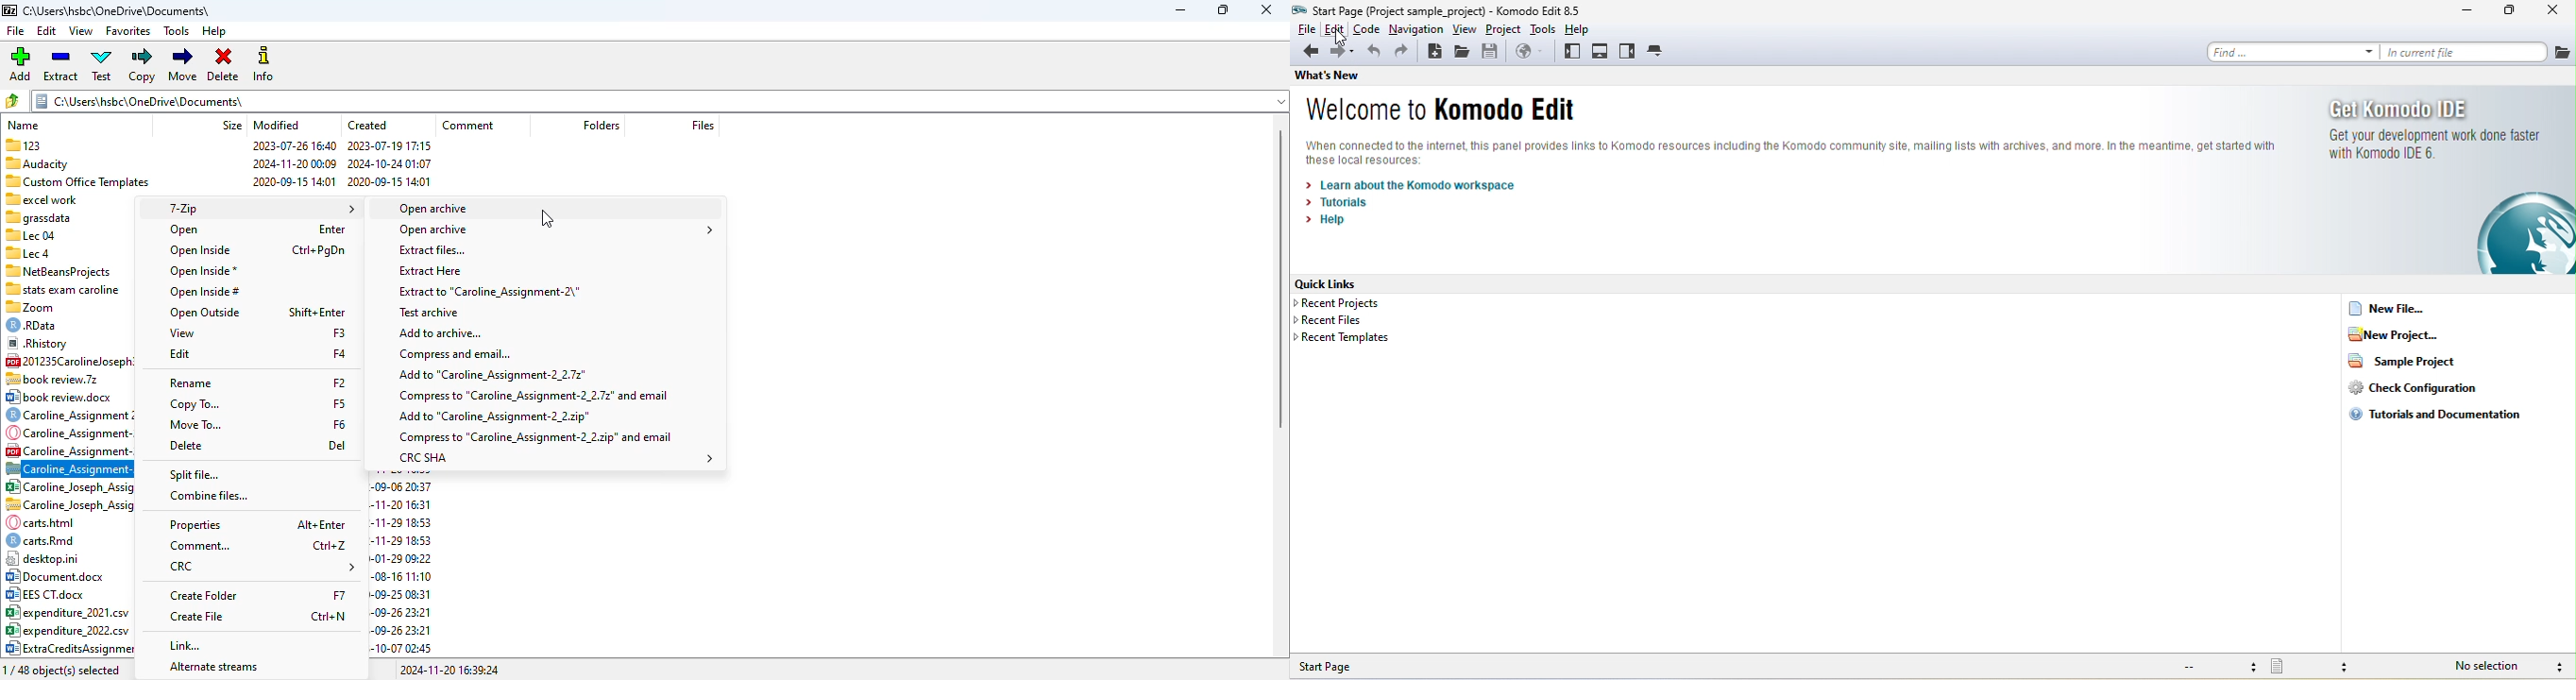 This screenshot has width=2576, height=700. I want to click on rename, so click(190, 383).